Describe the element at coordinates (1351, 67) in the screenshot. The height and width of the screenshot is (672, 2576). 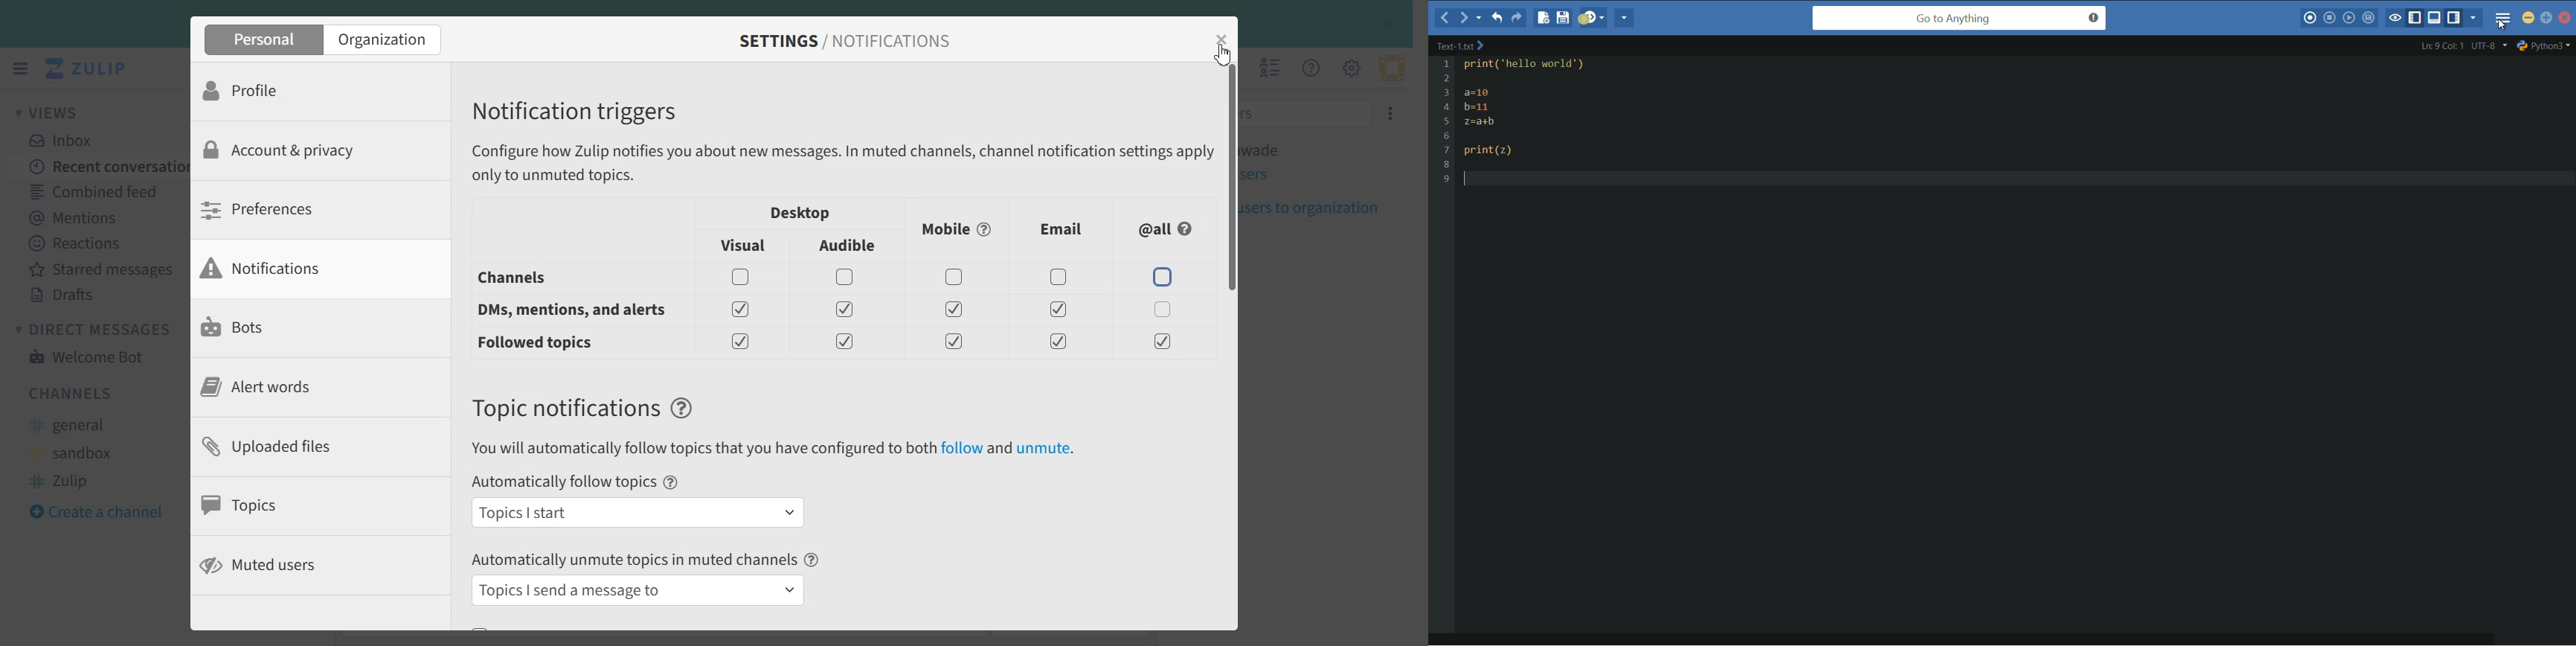
I see `Main menu` at that location.